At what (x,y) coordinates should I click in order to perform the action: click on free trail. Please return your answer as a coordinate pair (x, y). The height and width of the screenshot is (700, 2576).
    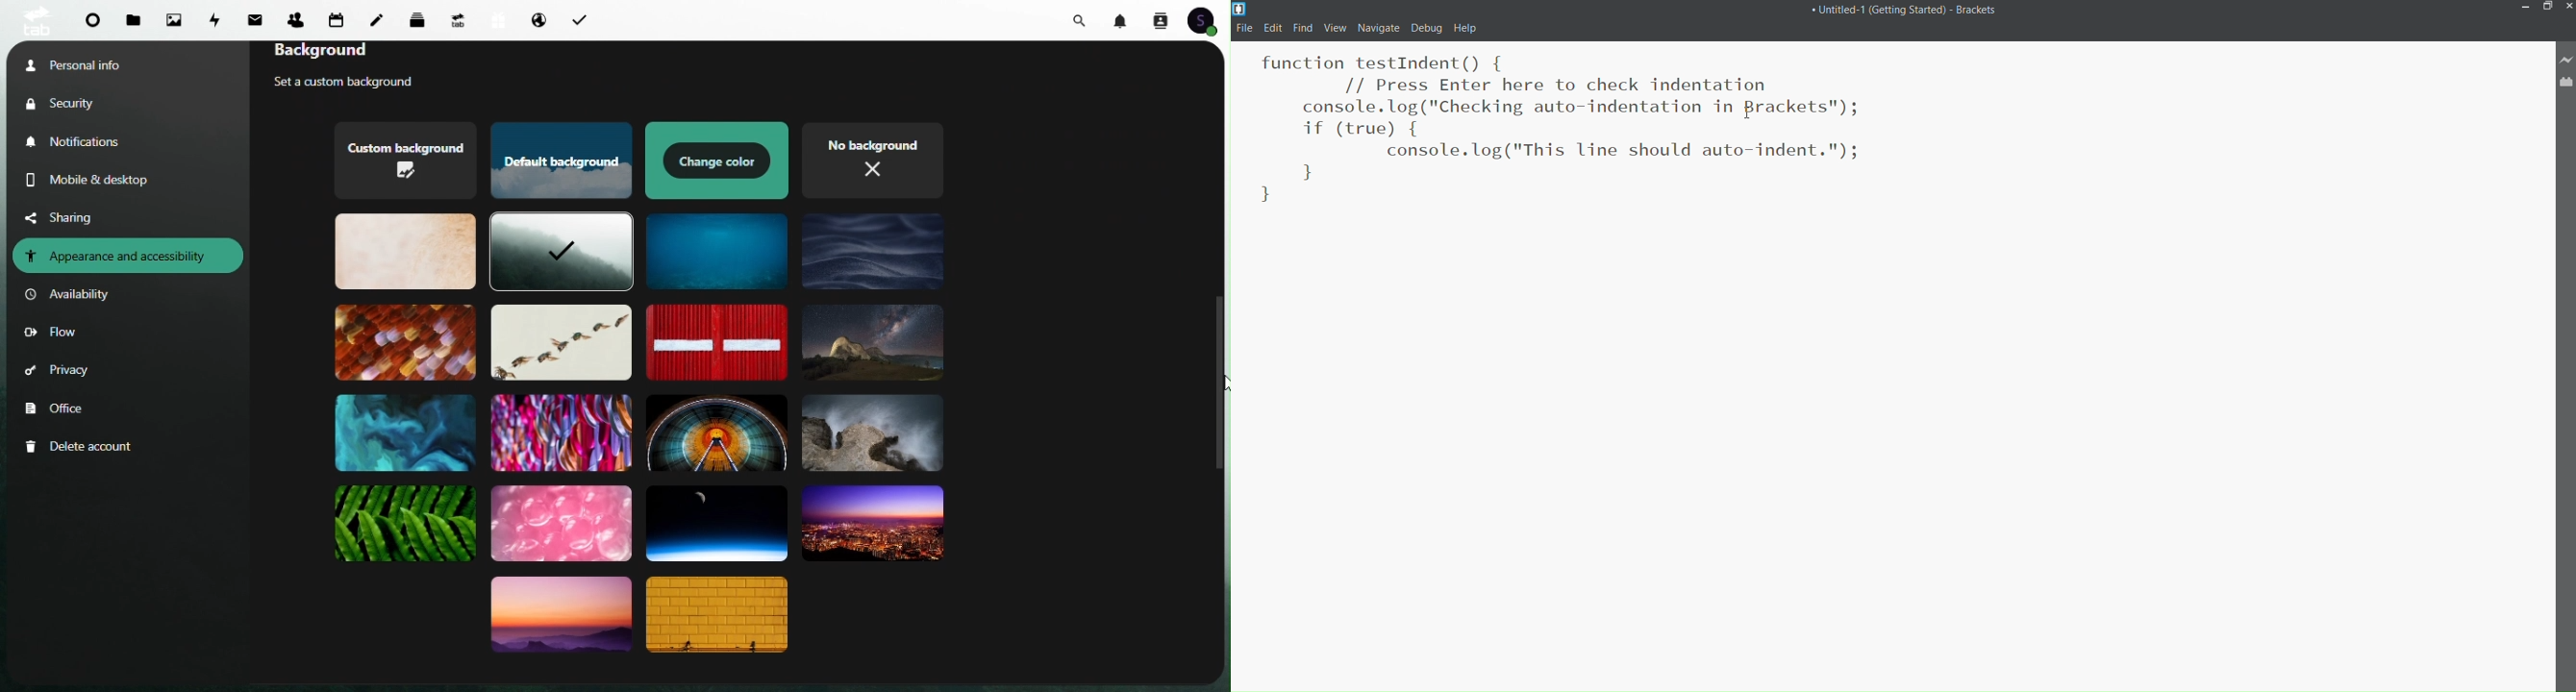
    Looking at the image, I should click on (494, 20).